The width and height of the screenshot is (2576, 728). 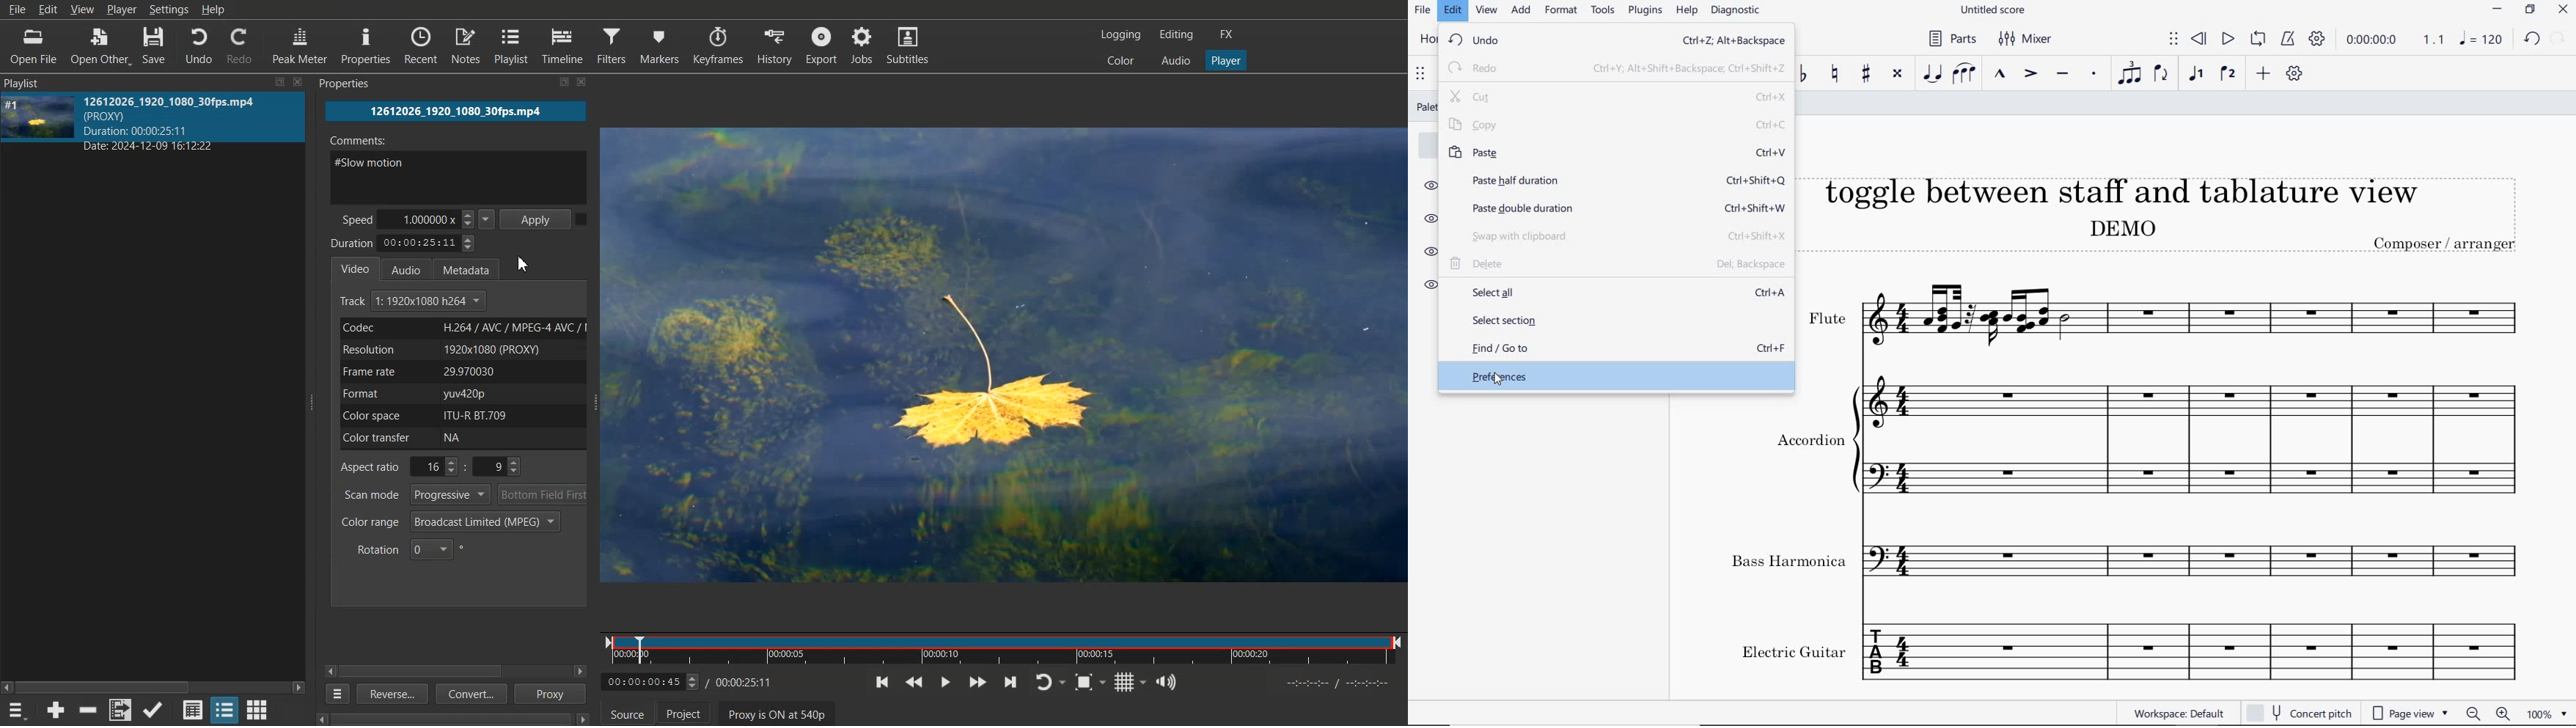 I want to click on concert pitch, so click(x=2299, y=713).